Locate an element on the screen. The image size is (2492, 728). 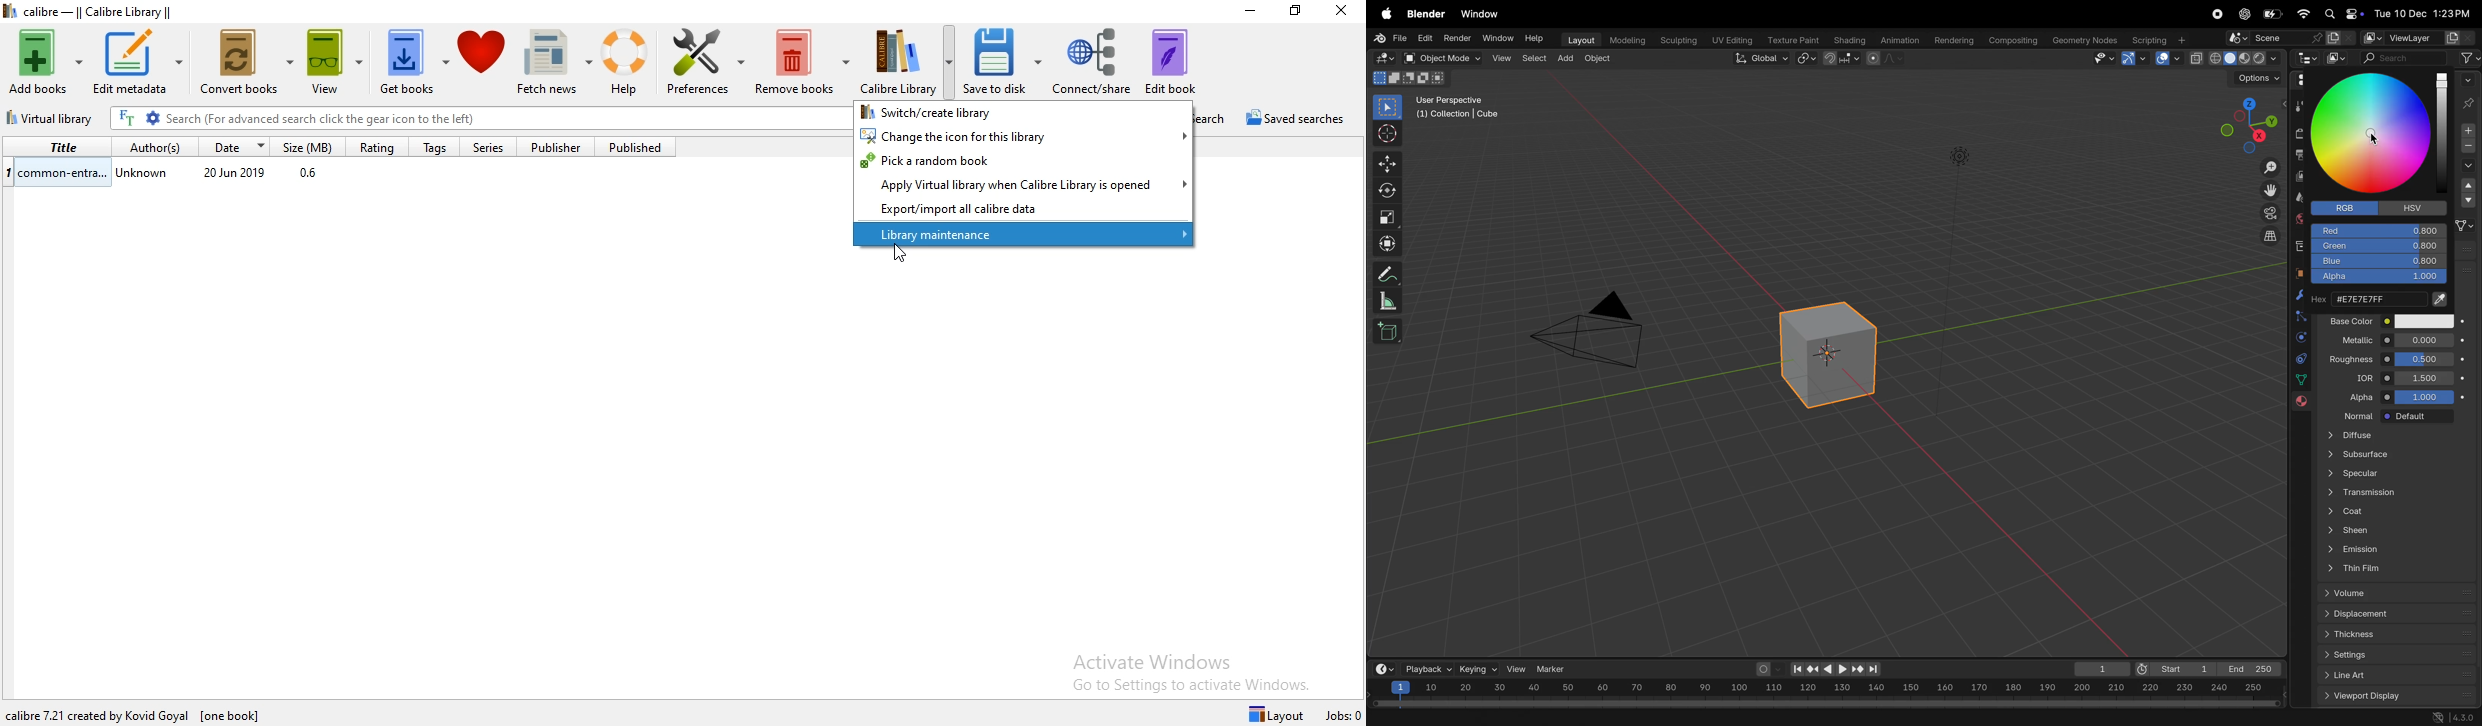
pin is located at coordinates (2470, 93).